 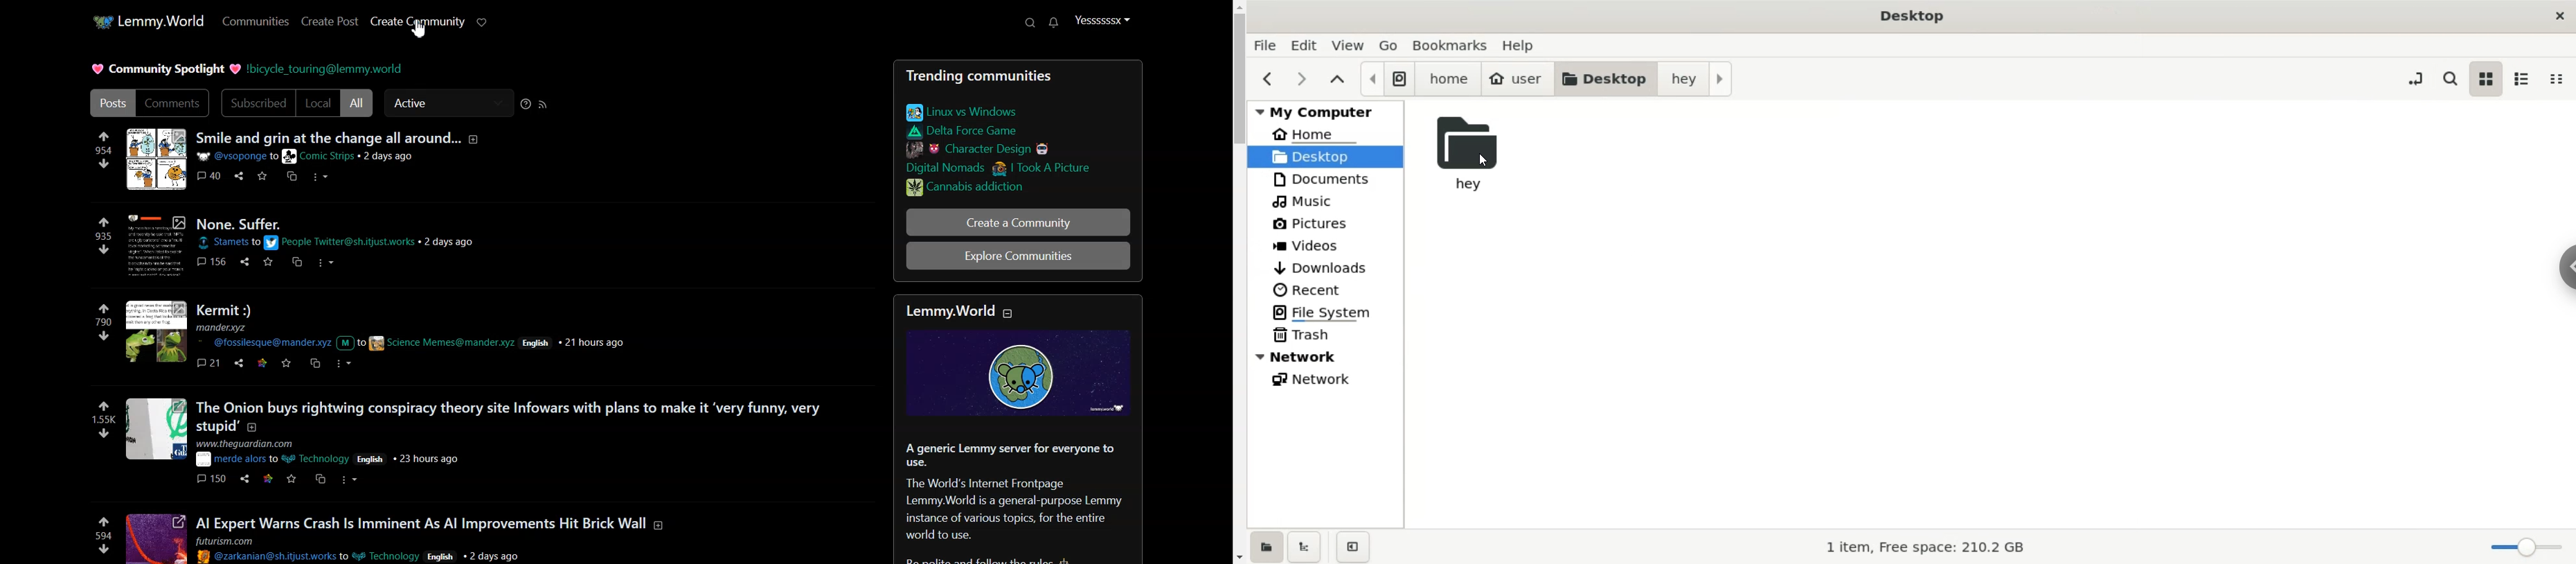 What do you see at coordinates (292, 478) in the screenshot?
I see `save` at bounding box center [292, 478].